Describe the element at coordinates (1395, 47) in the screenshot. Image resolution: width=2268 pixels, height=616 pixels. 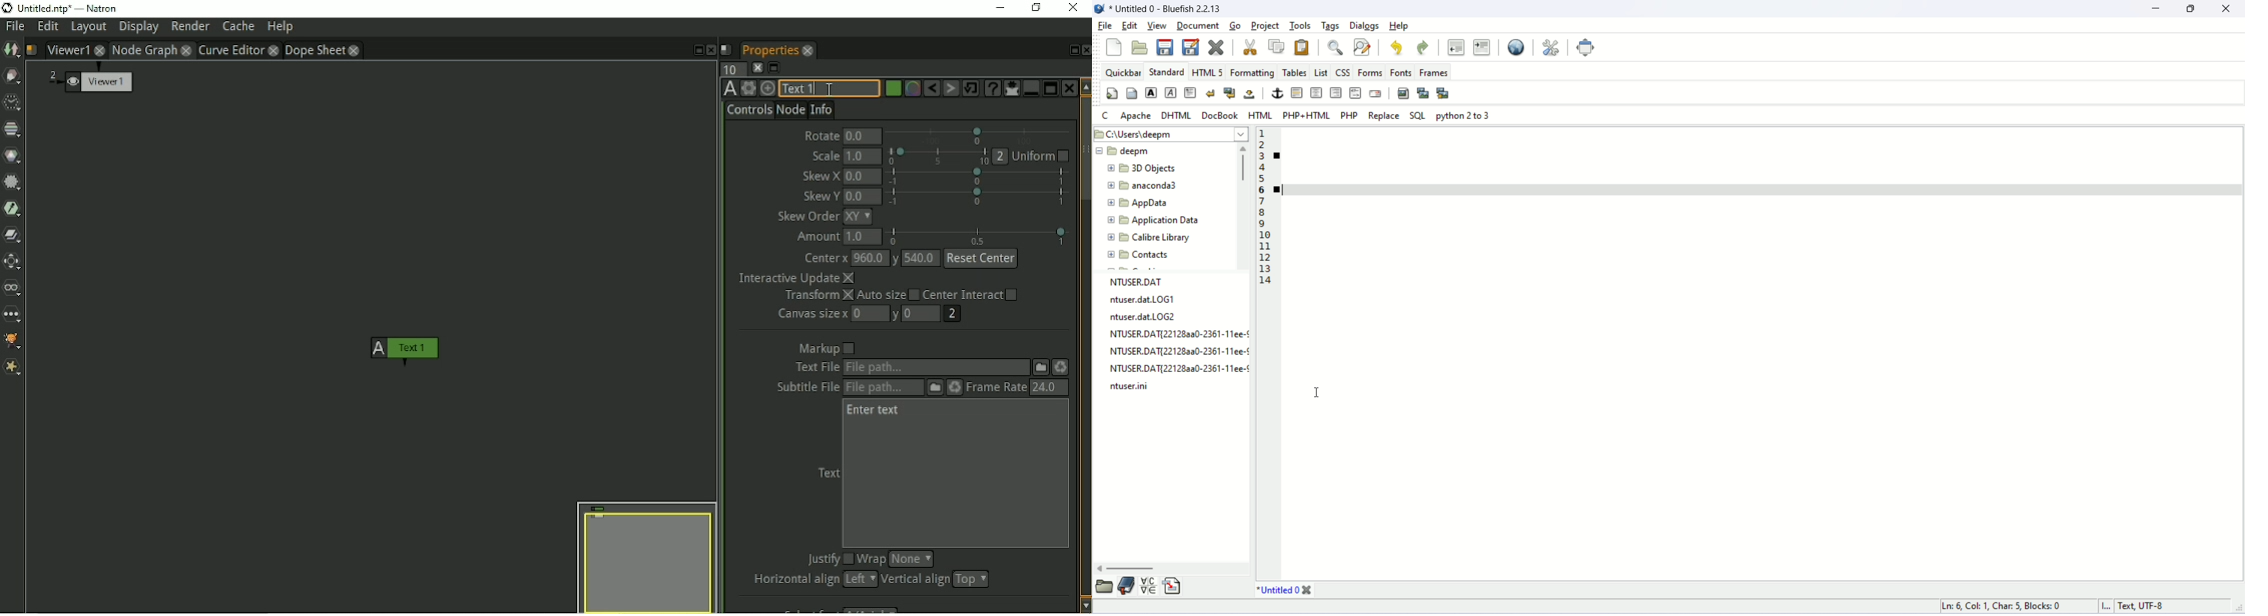
I see `undo` at that location.